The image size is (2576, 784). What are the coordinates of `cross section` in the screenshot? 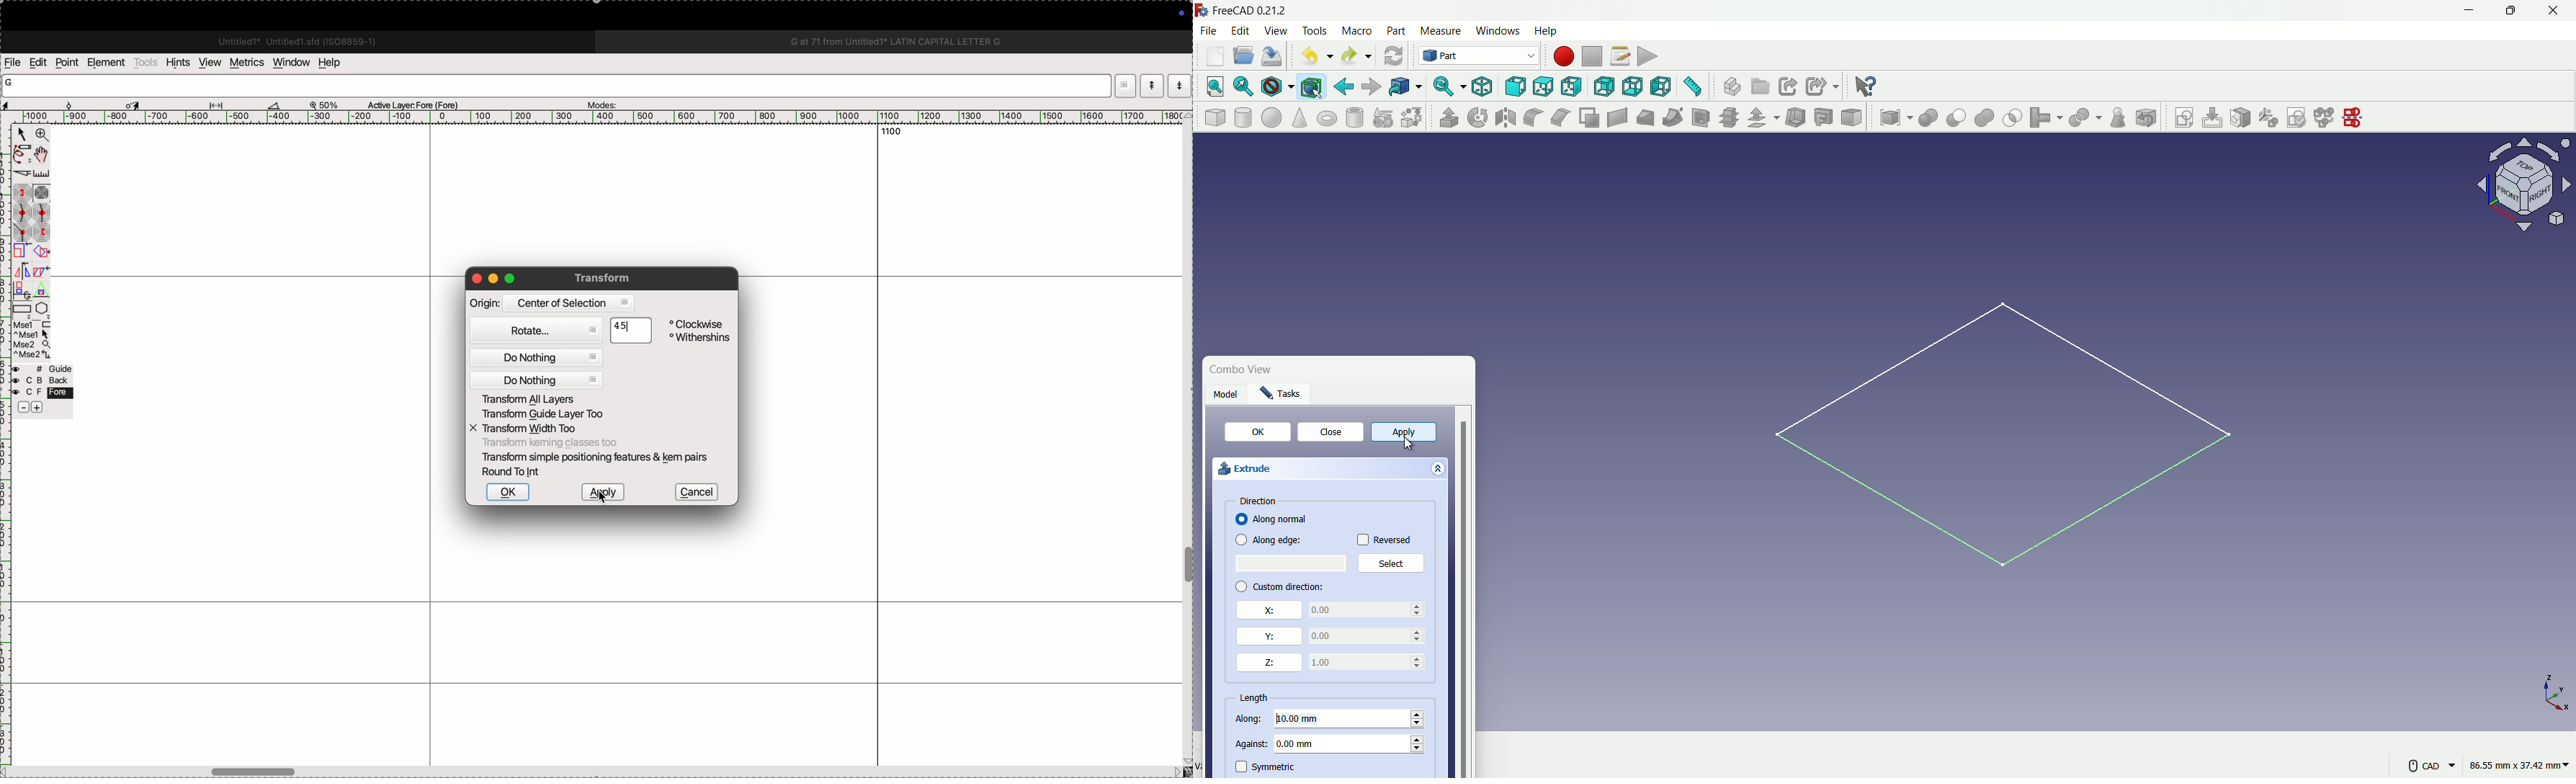 It's located at (1732, 117).